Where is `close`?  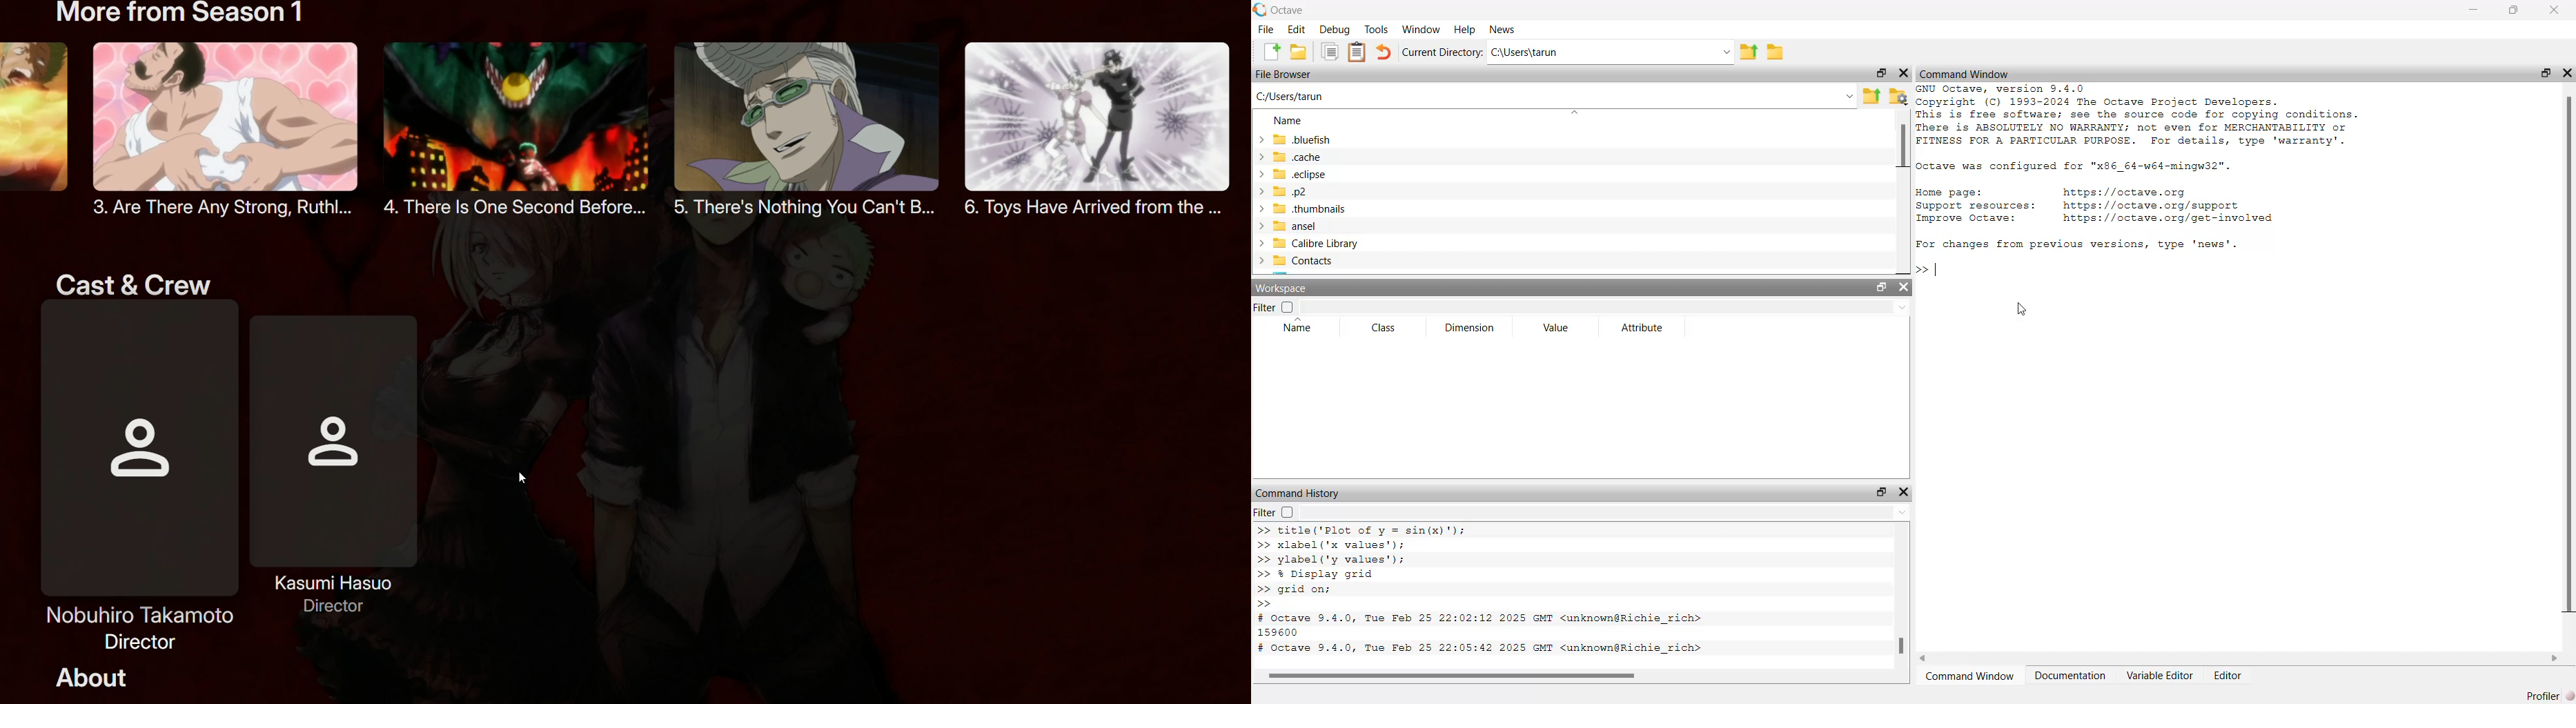 close is located at coordinates (2555, 10).